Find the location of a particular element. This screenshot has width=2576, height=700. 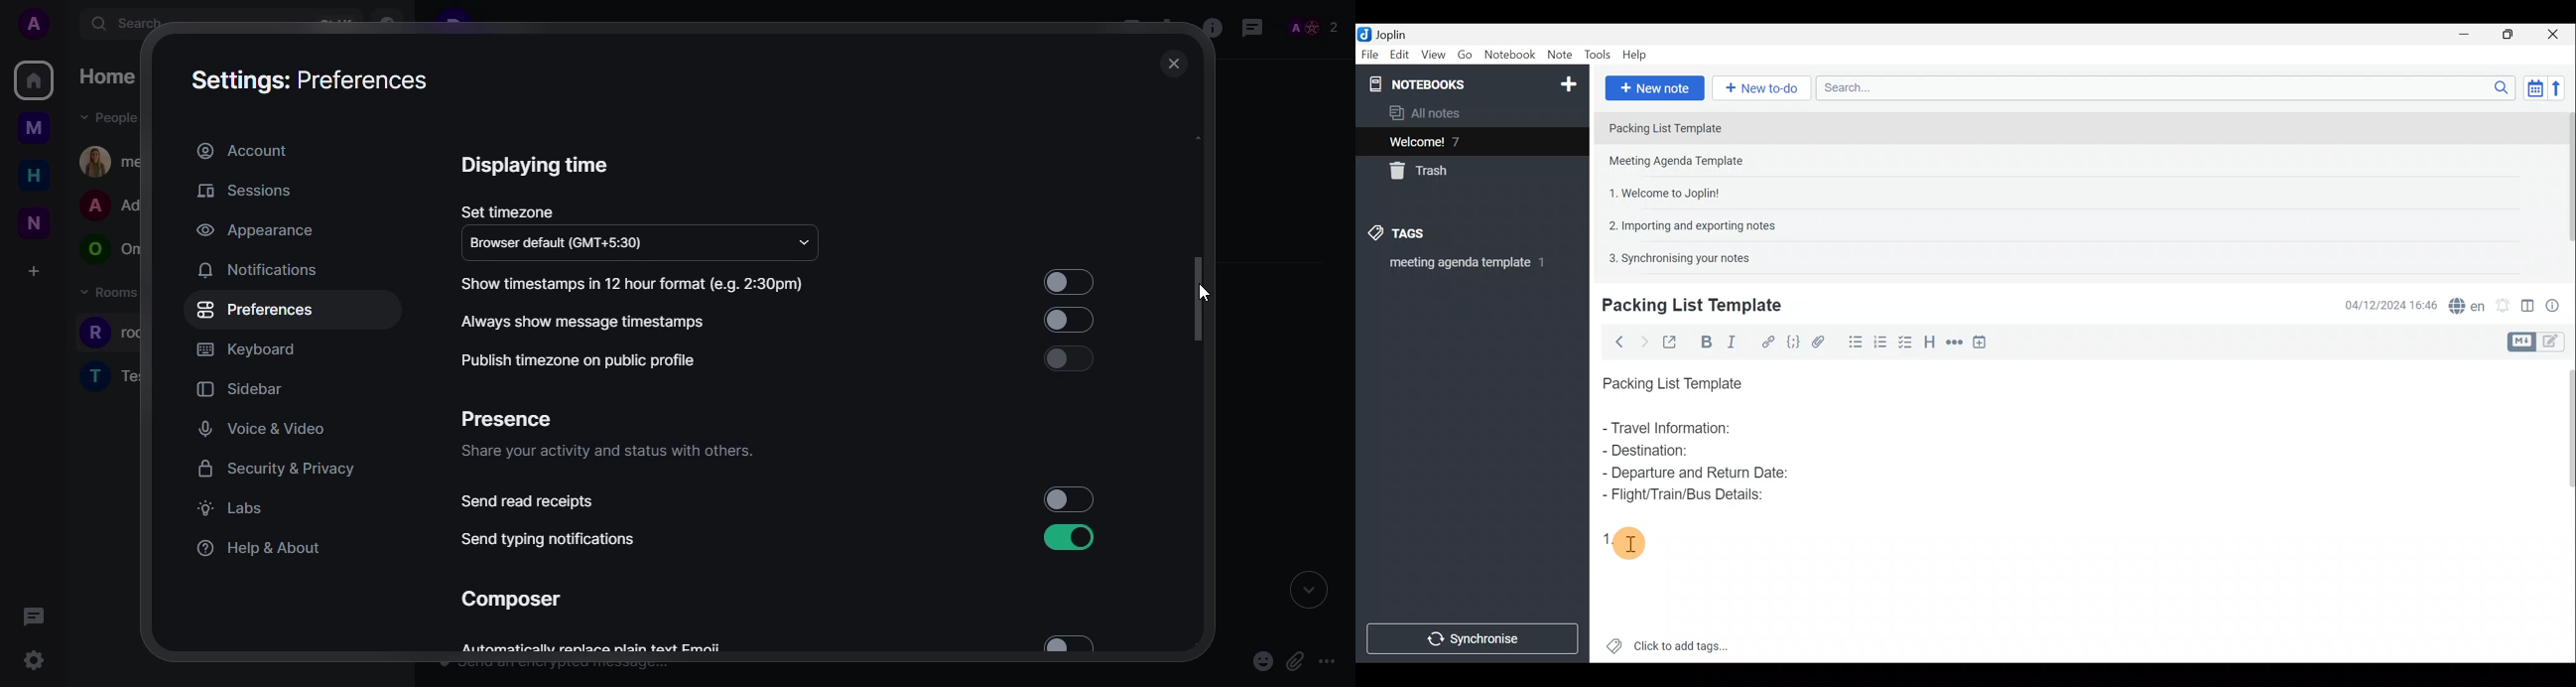

search is located at coordinates (135, 25).